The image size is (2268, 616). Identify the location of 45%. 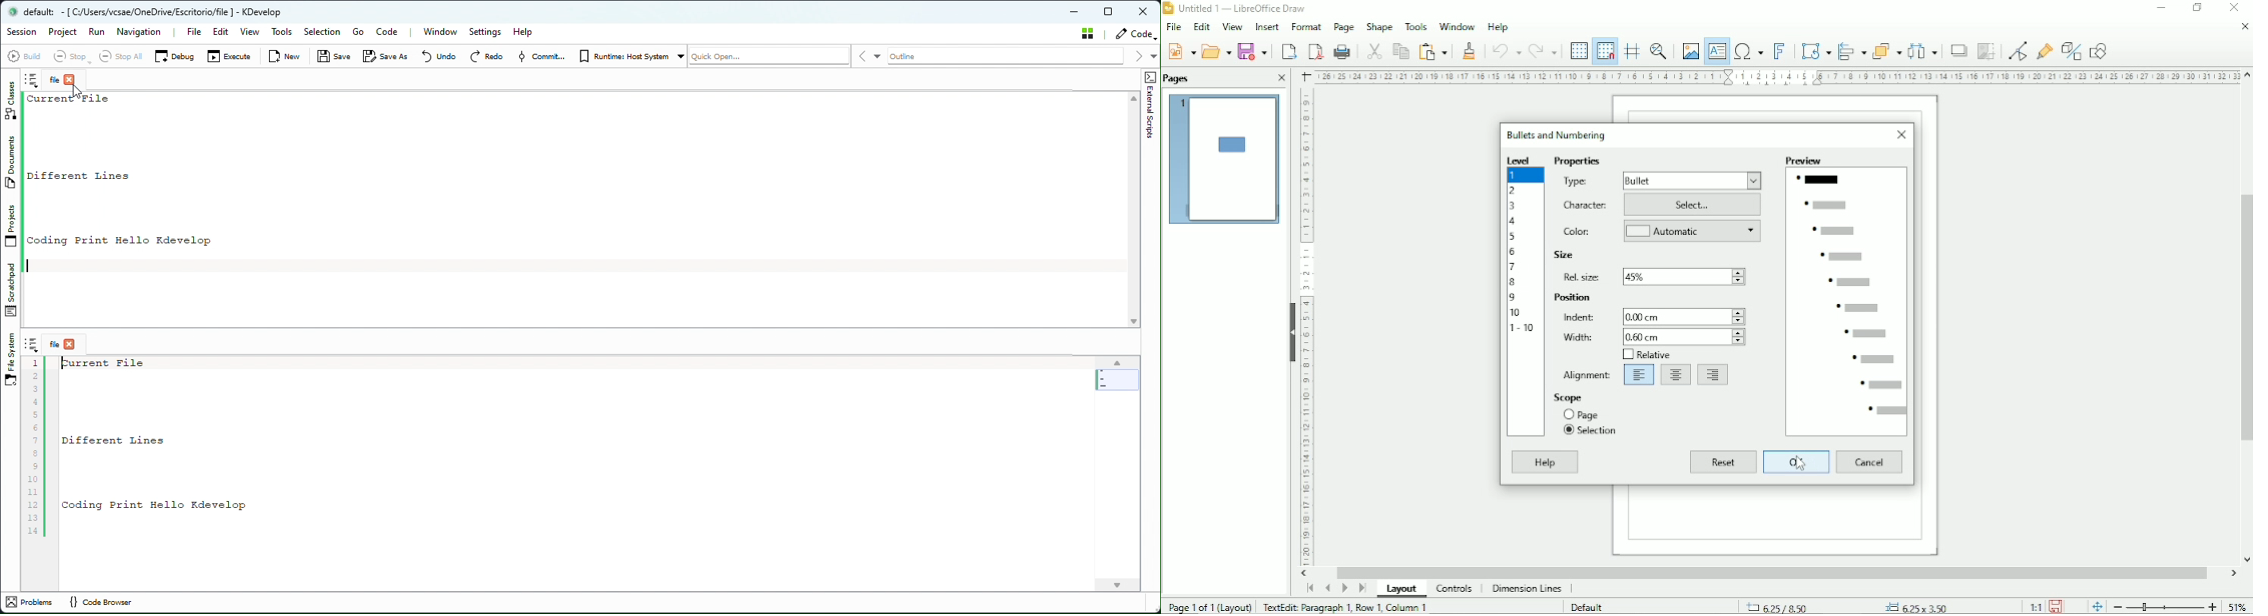
(1687, 276).